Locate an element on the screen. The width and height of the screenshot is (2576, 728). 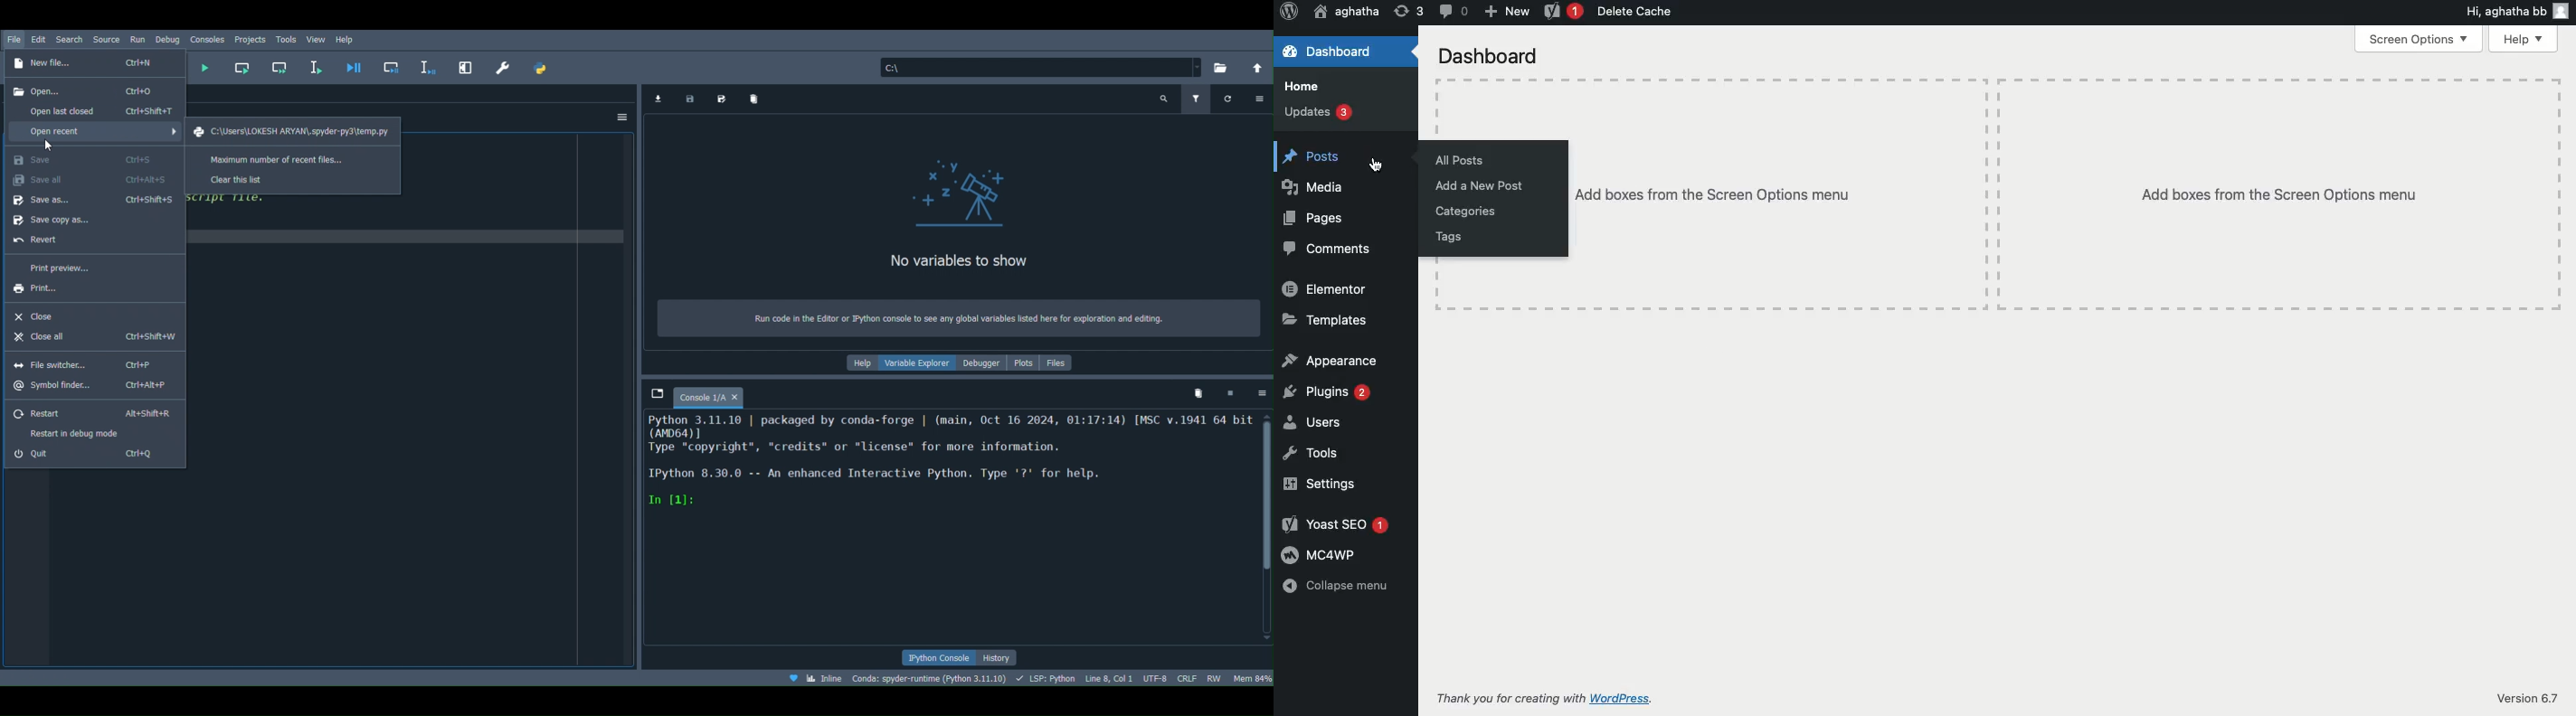
File path is located at coordinates (286, 131).